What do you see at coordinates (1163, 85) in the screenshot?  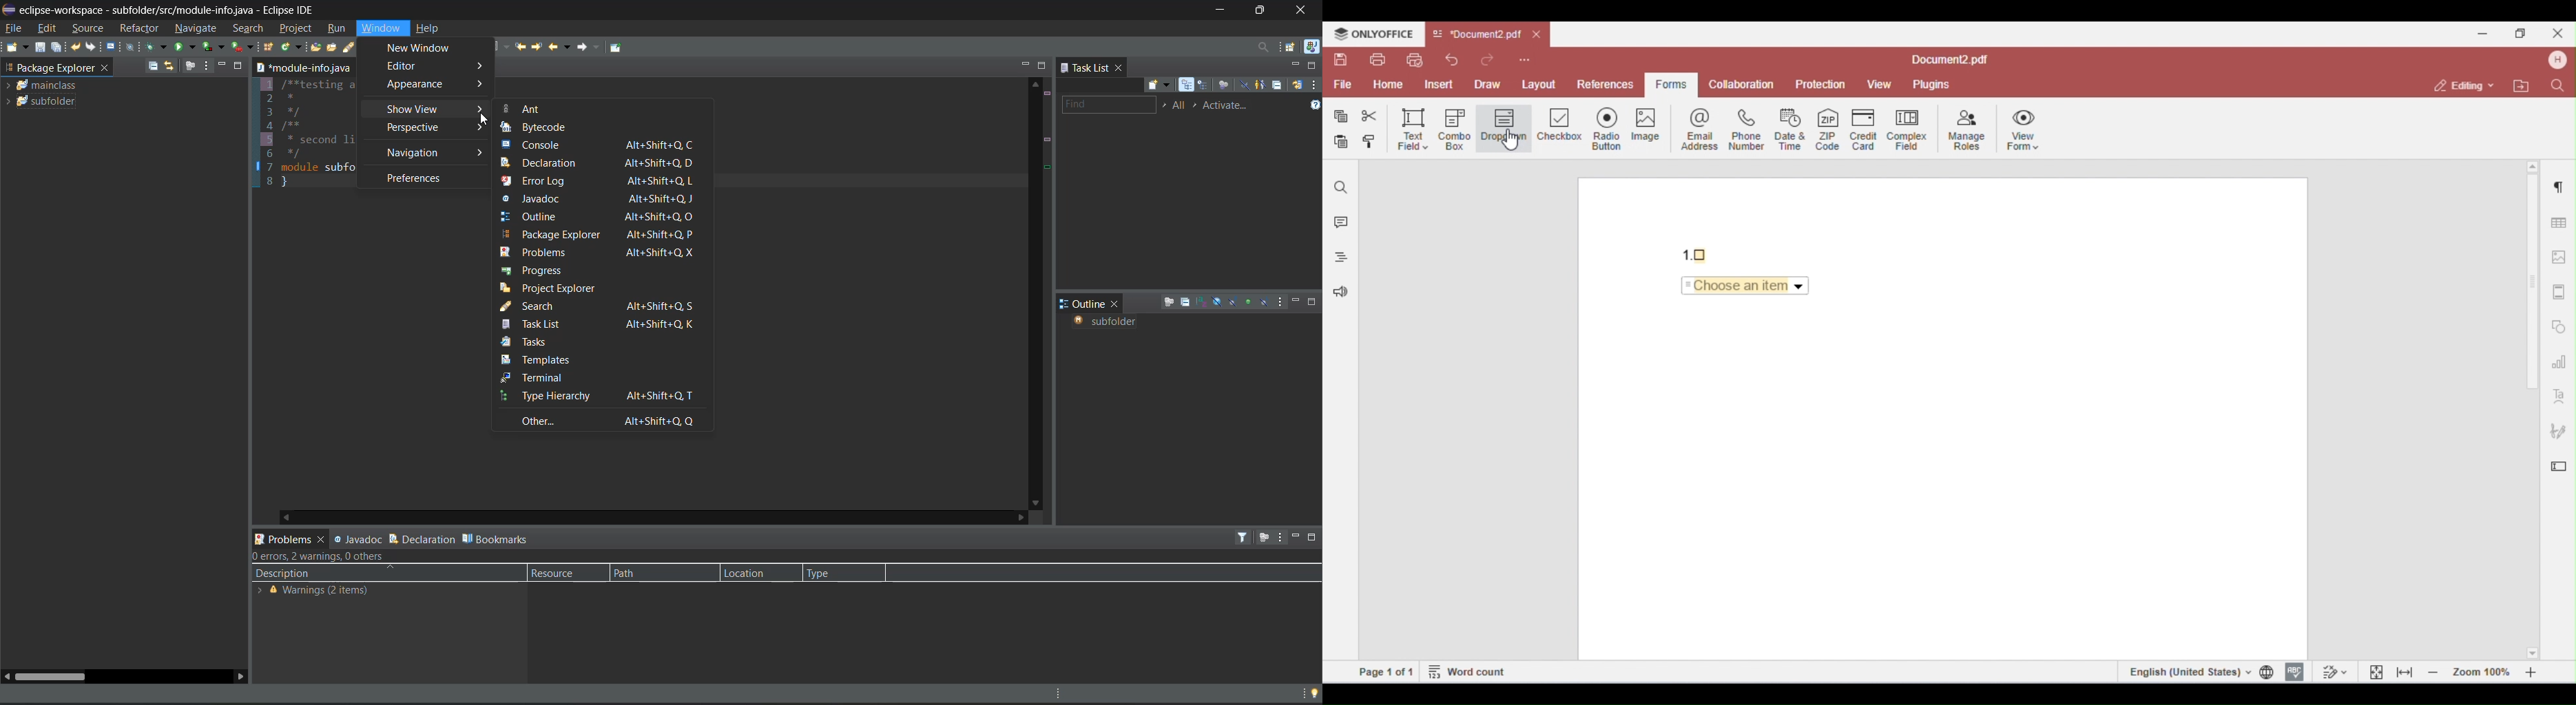 I see `new task` at bounding box center [1163, 85].